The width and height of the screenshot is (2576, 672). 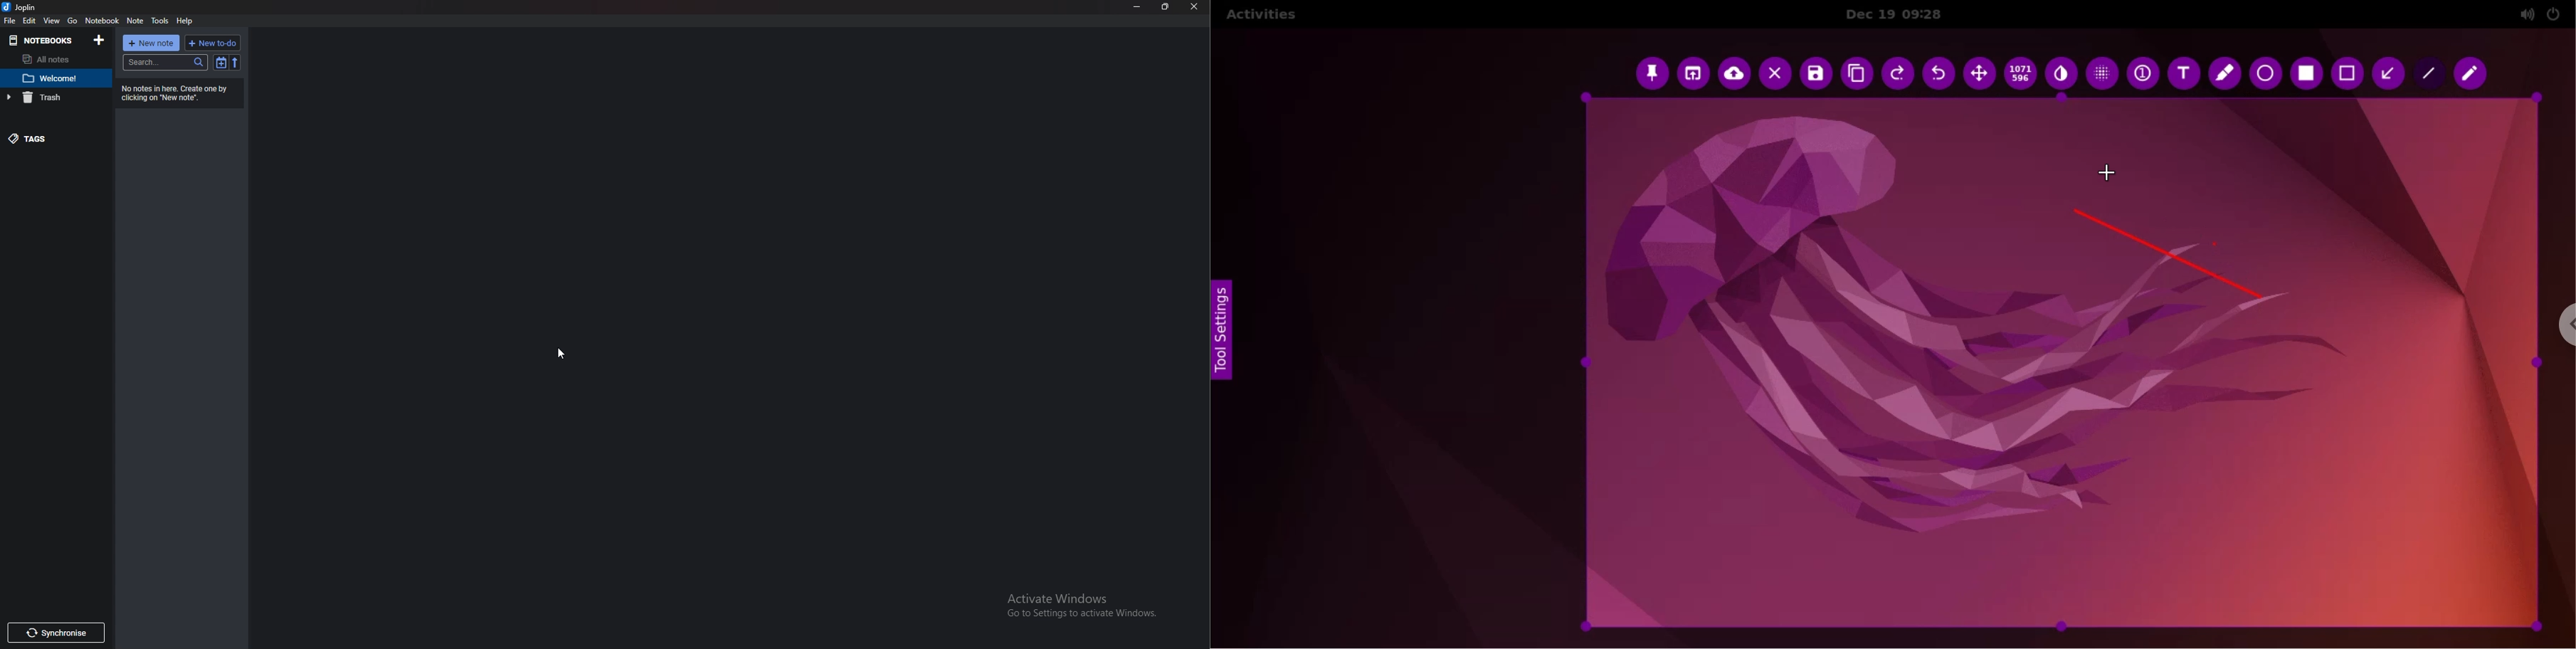 What do you see at coordinates (52, 138) in the screenshot?
I see `tags` at bounding box center [52, 138].